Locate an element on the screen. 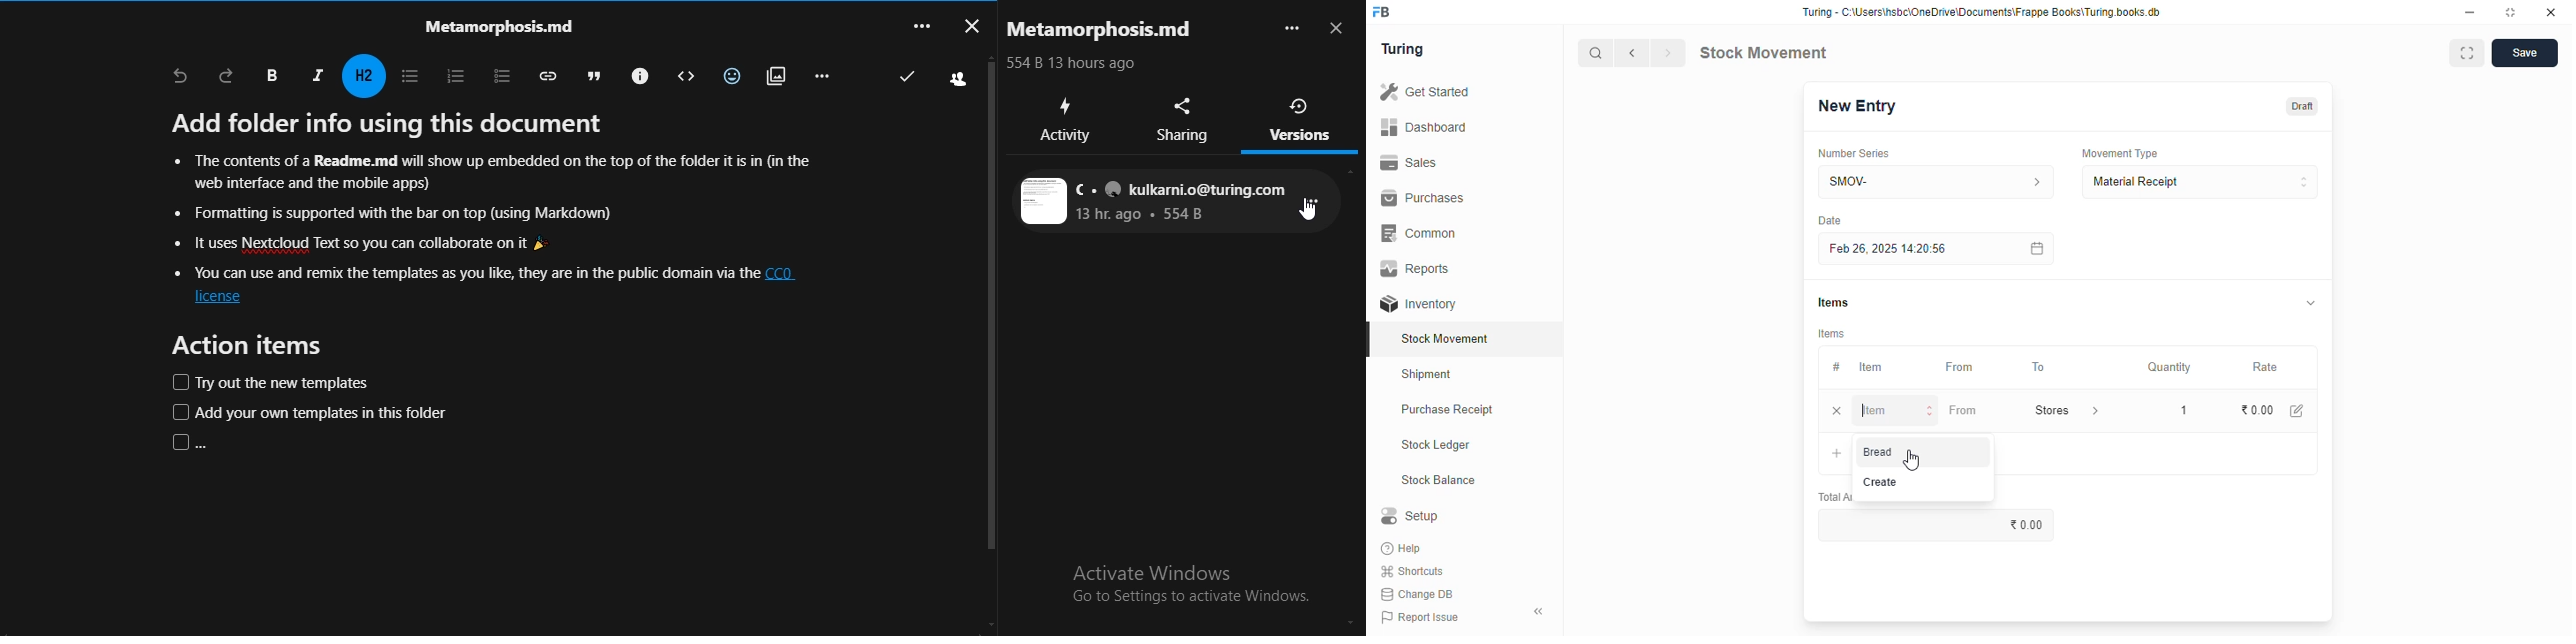  Turing - C:\Users\nsbc\OneDrive\Documents\Frappe Books\Turing books.db is located at coordinates (1983, 12).